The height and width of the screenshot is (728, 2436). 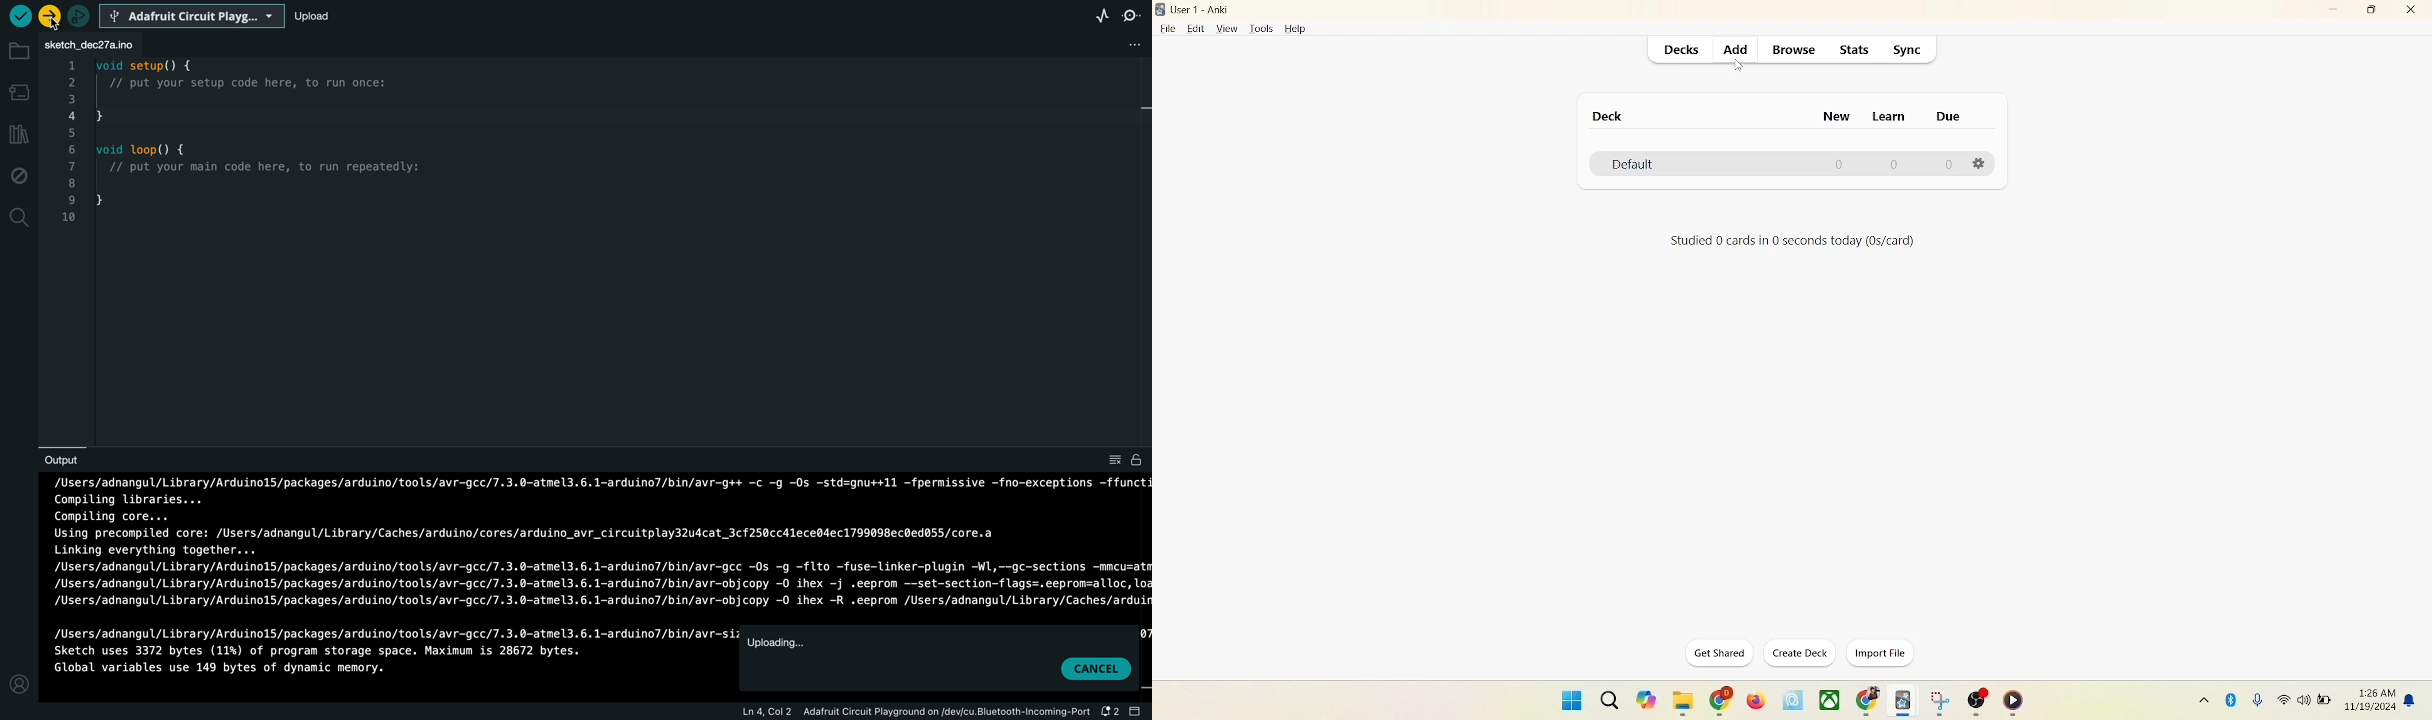 I want to click on new, so click(x=1837, y=119).